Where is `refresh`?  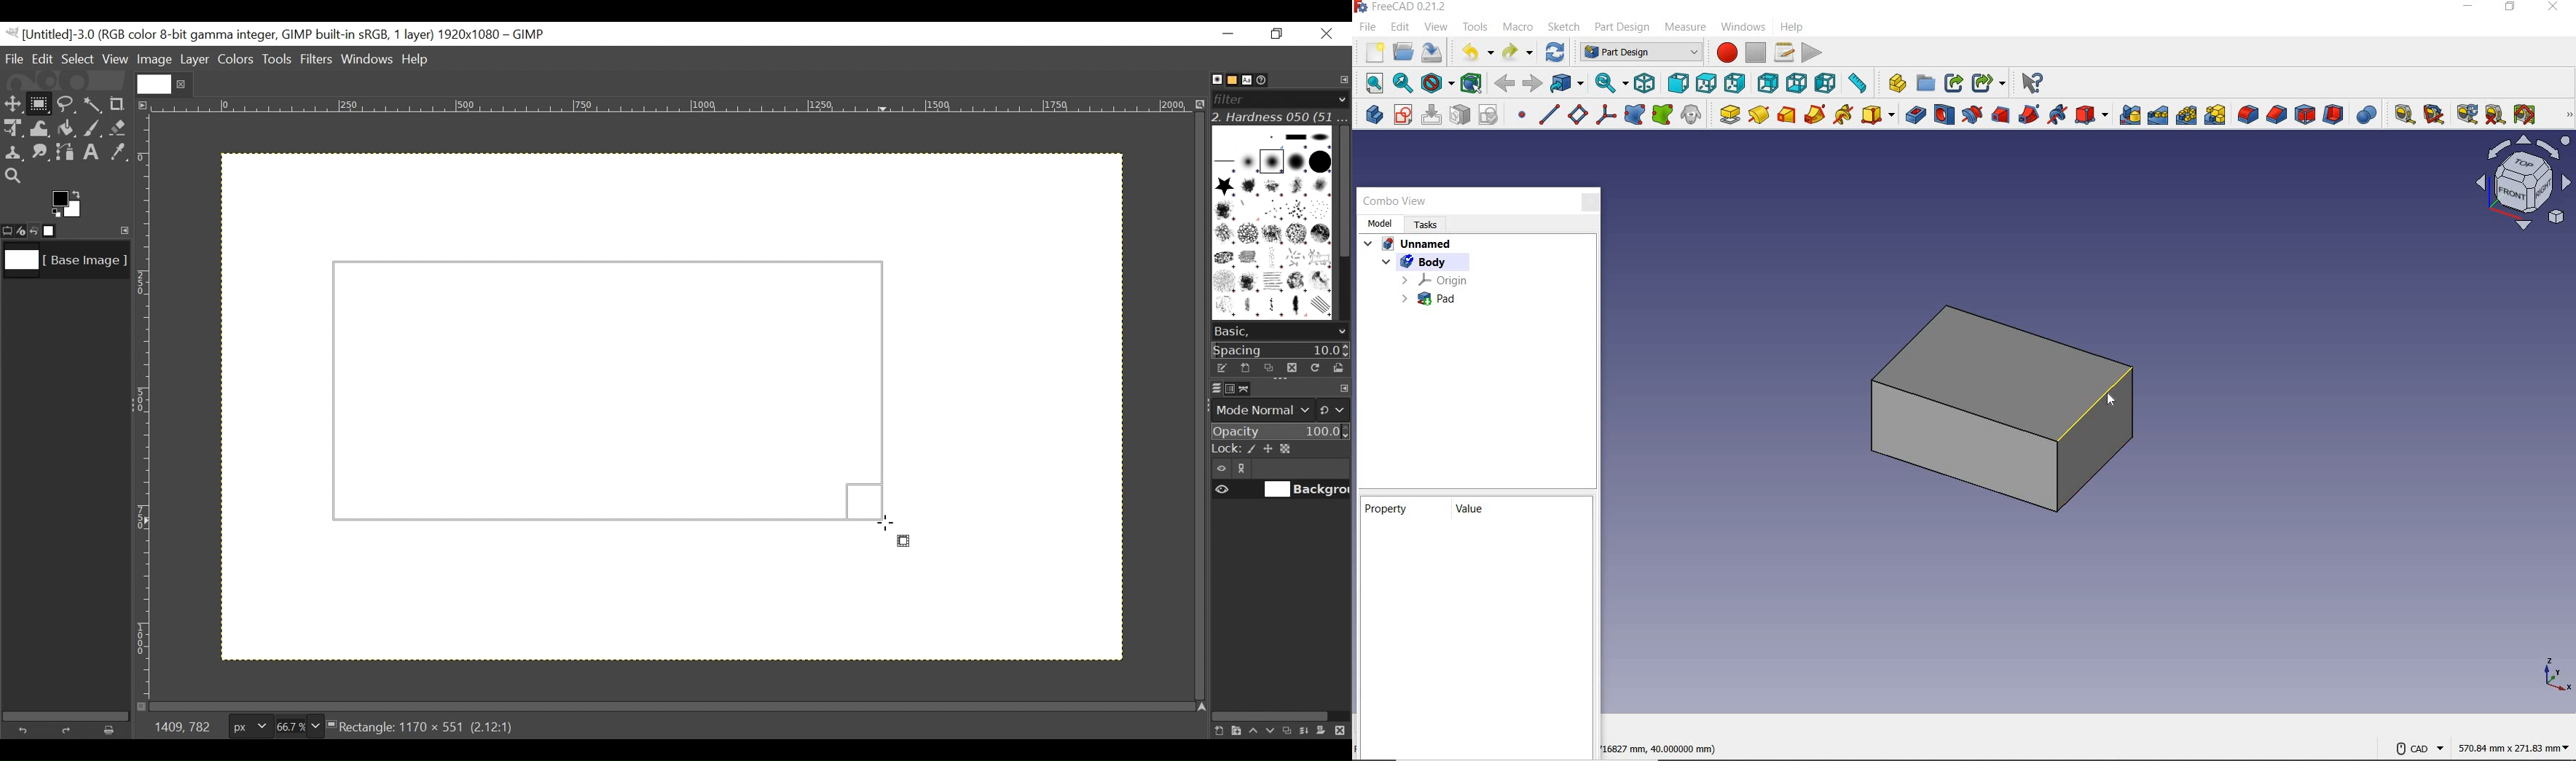 refresh is located at coordinates (1557, 52).